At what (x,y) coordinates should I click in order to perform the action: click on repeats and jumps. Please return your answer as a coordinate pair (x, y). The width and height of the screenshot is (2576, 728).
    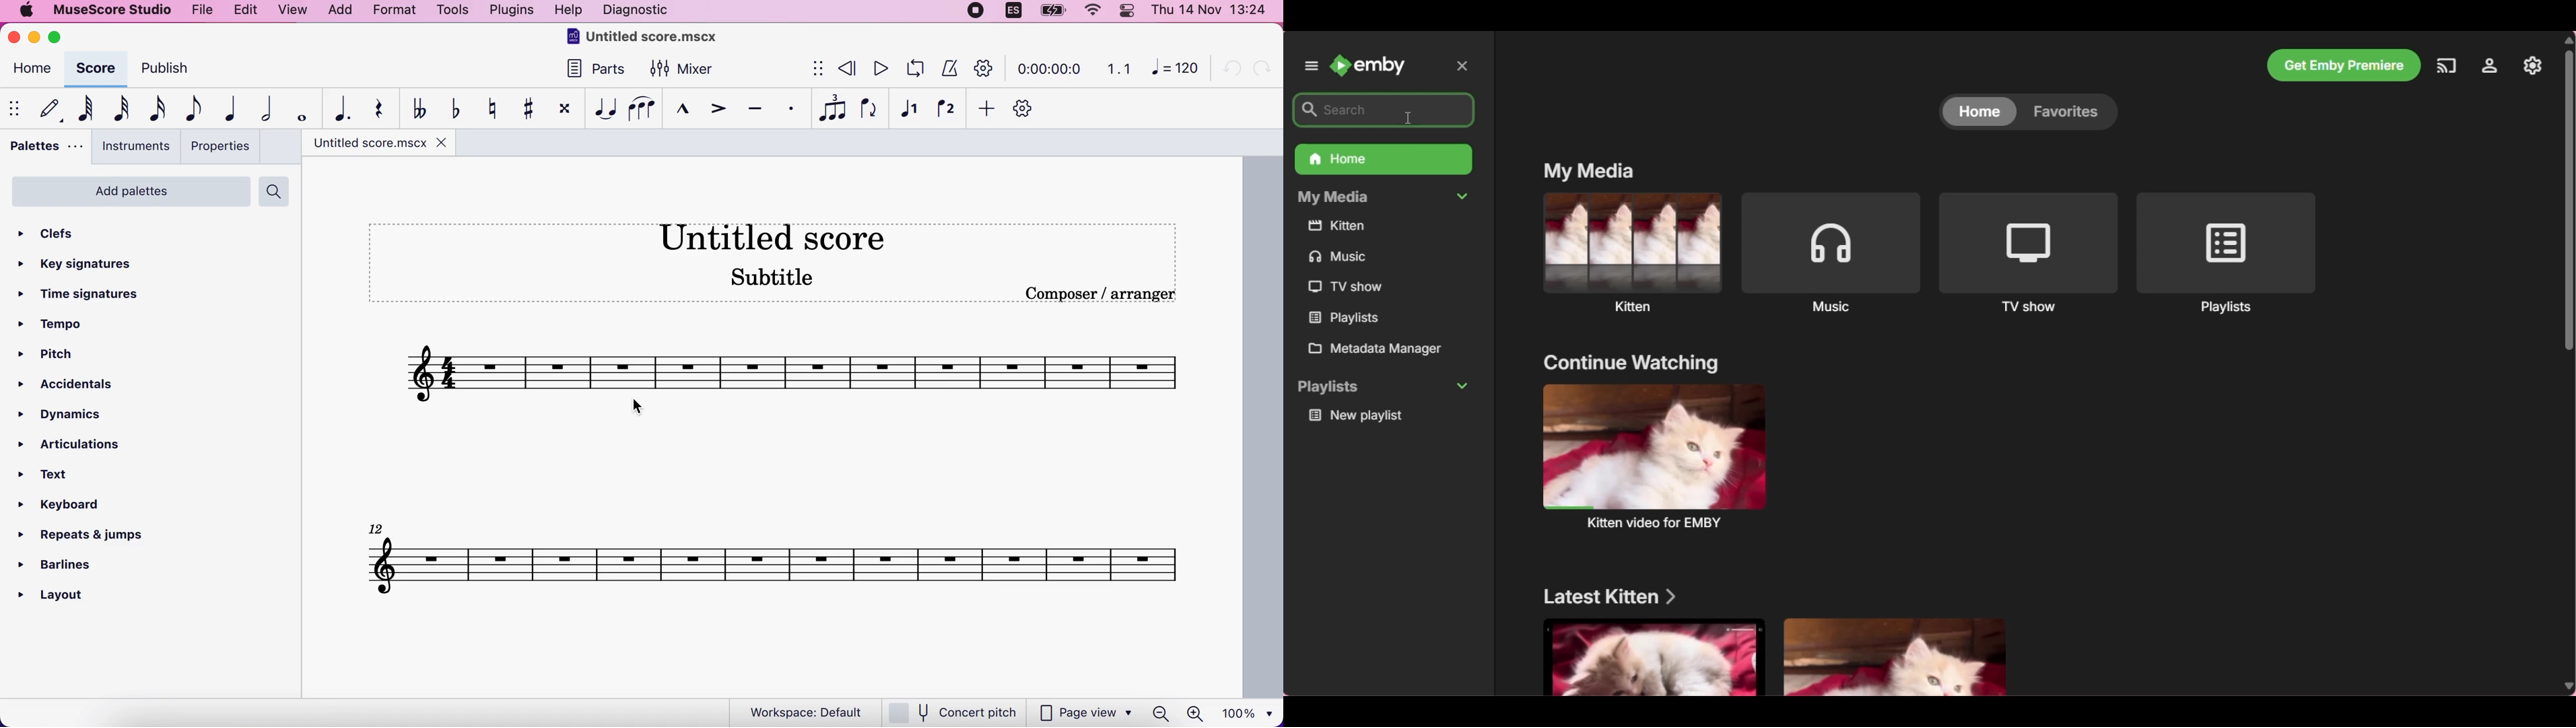
    Looking at the image, I should click on (90, 536).